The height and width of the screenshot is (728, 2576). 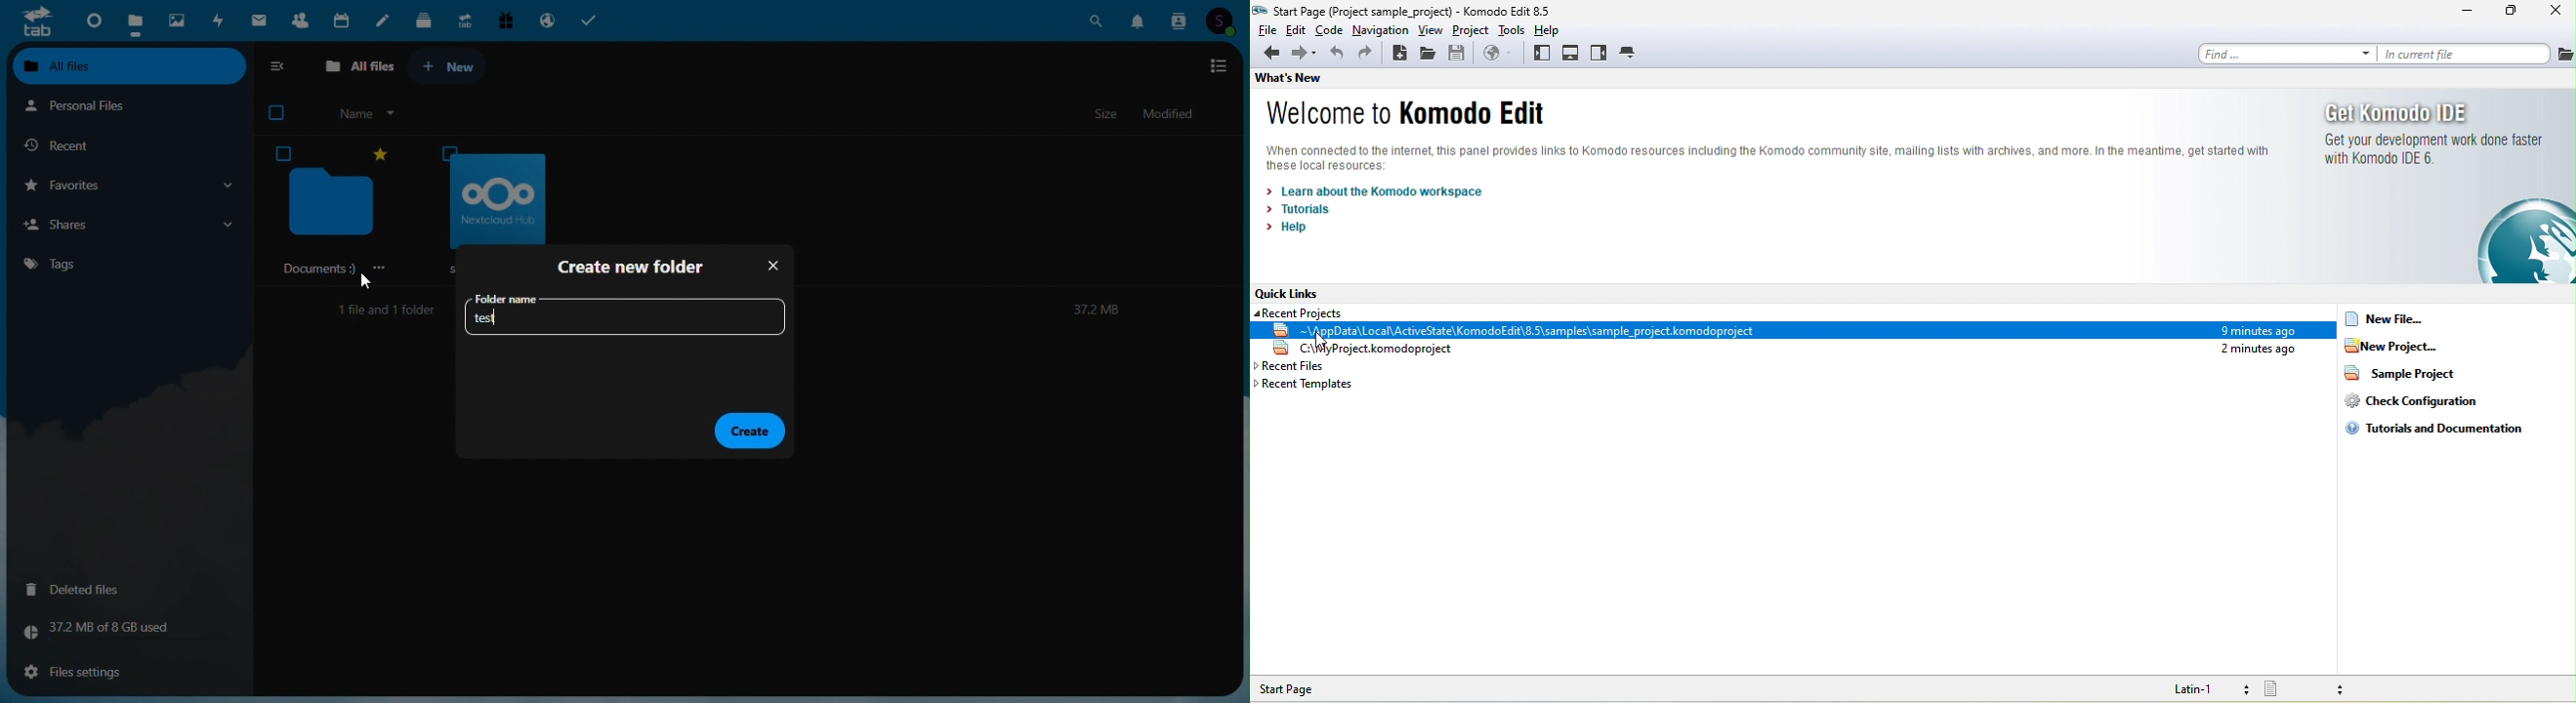 I want to click on Size, so click(x=1108, y=115).